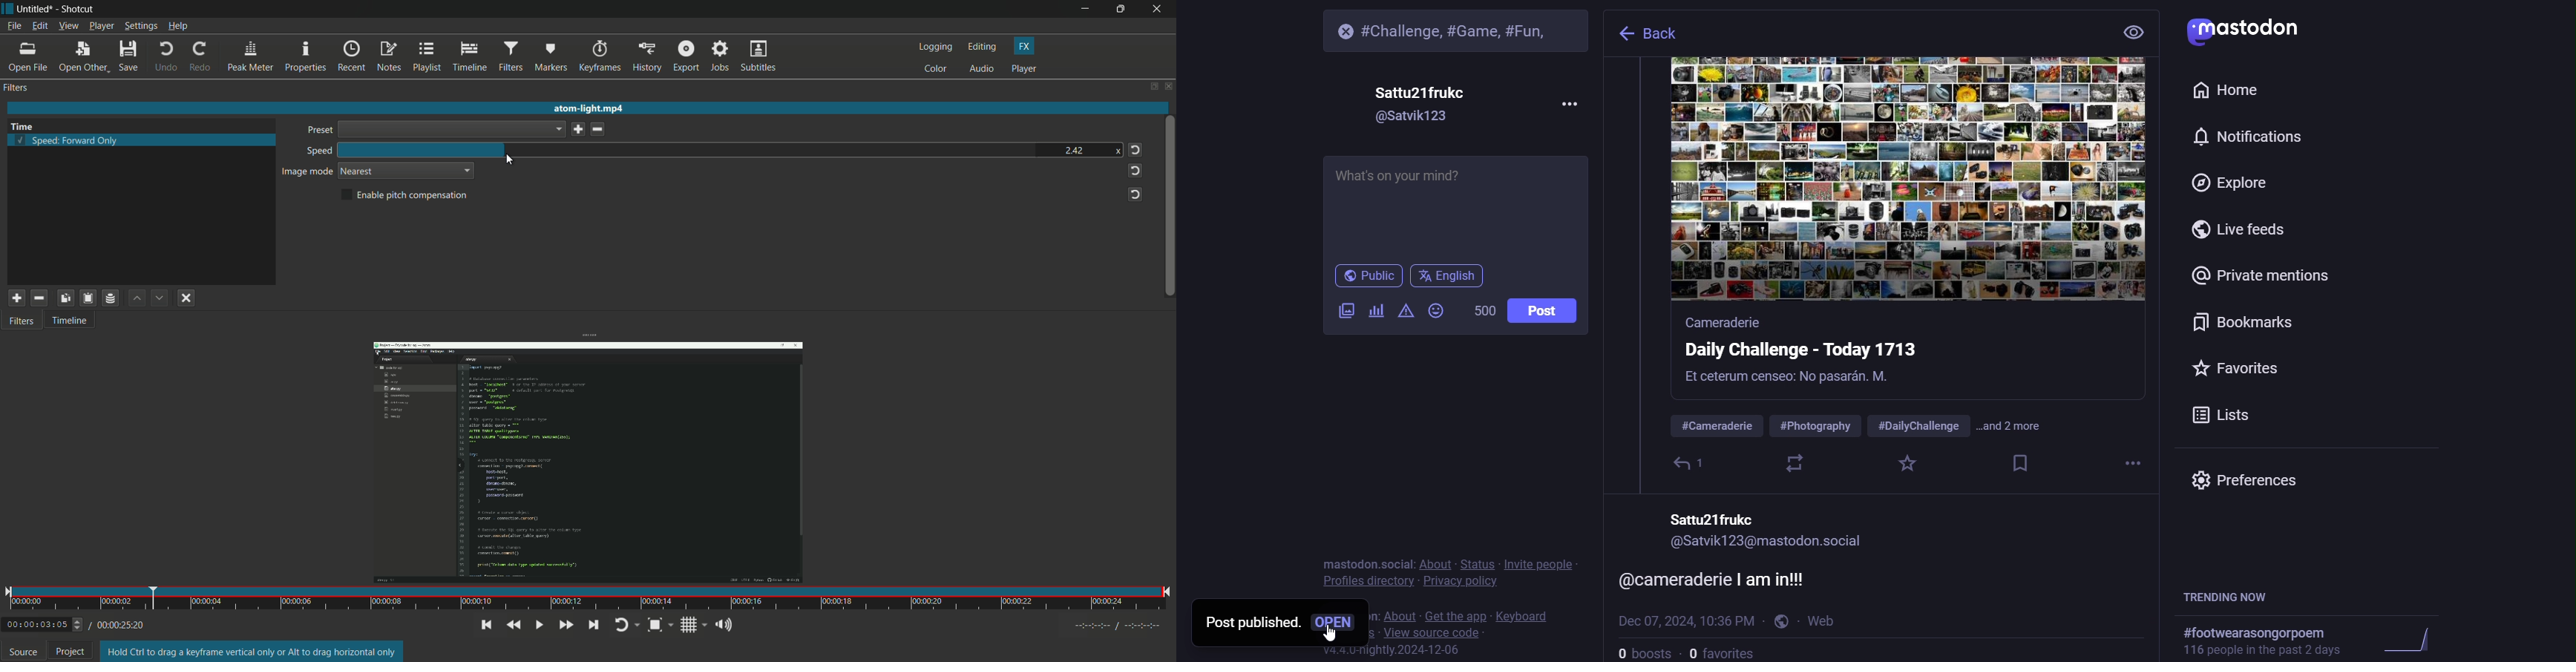 The width and height of the screenshot is (2576, 672). I want to click on Time, so click(28, 124).